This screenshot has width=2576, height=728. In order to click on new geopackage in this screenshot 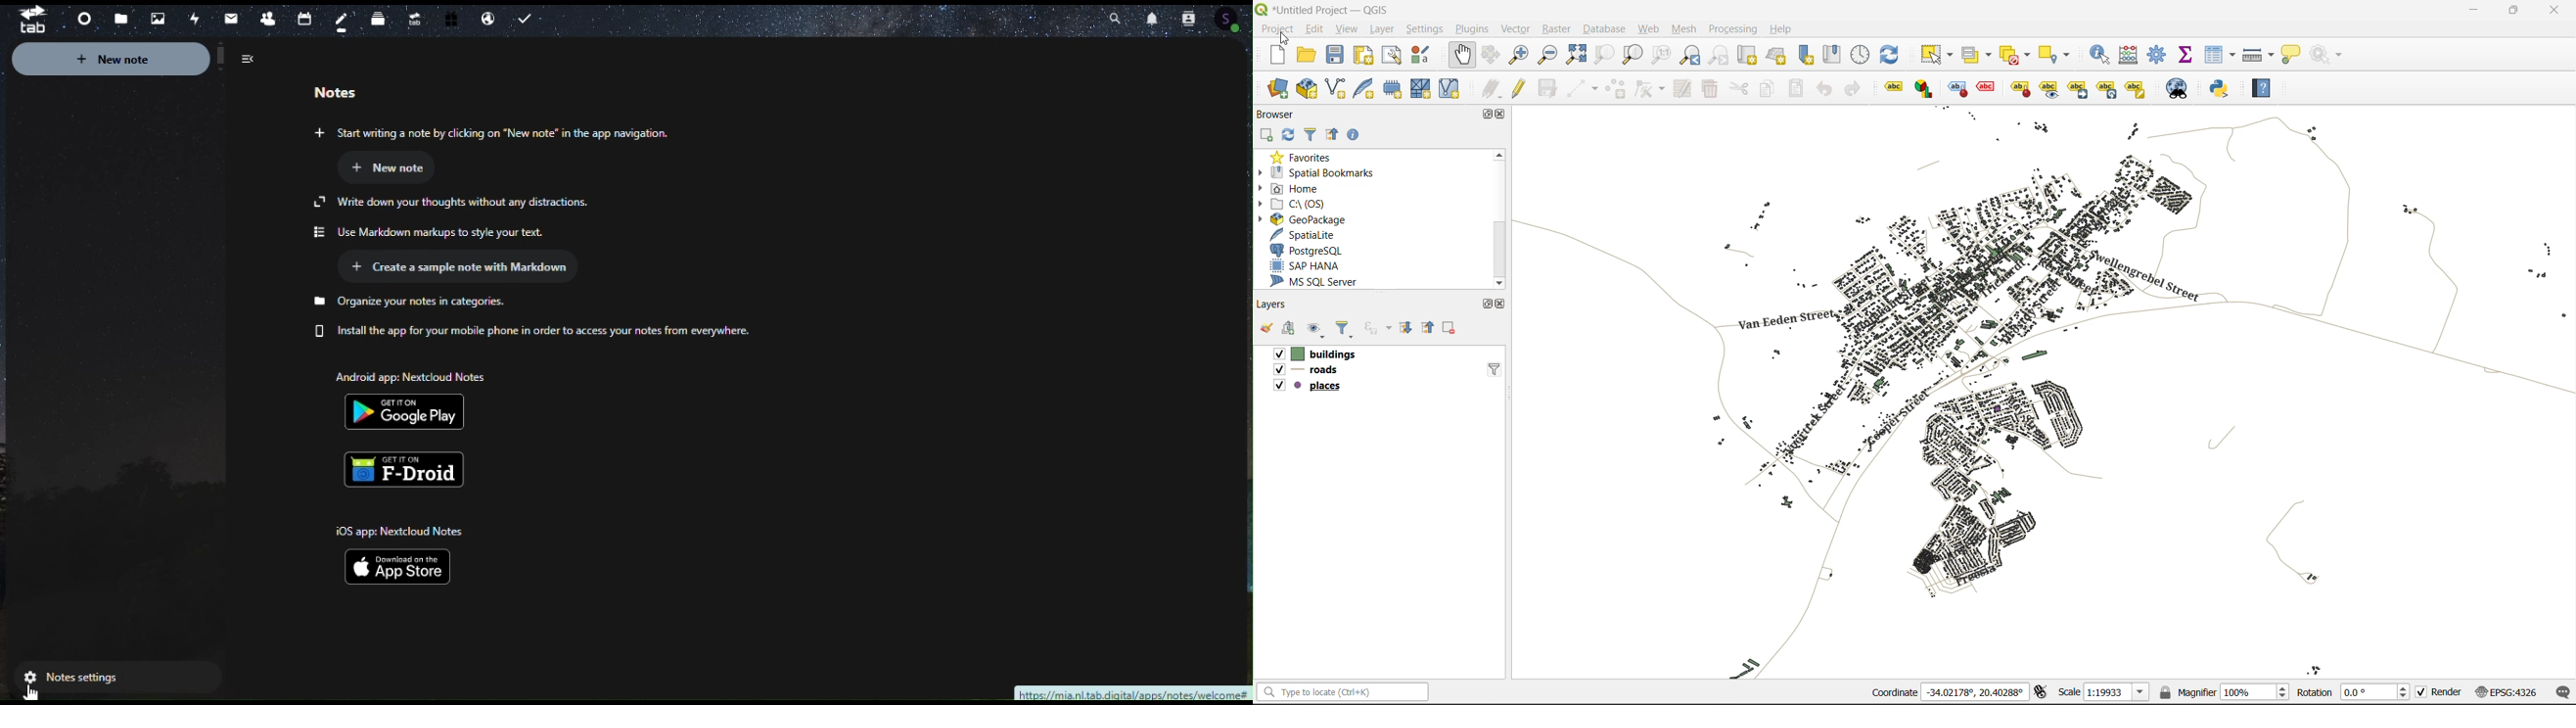, I will do `click(1307, 89)`.